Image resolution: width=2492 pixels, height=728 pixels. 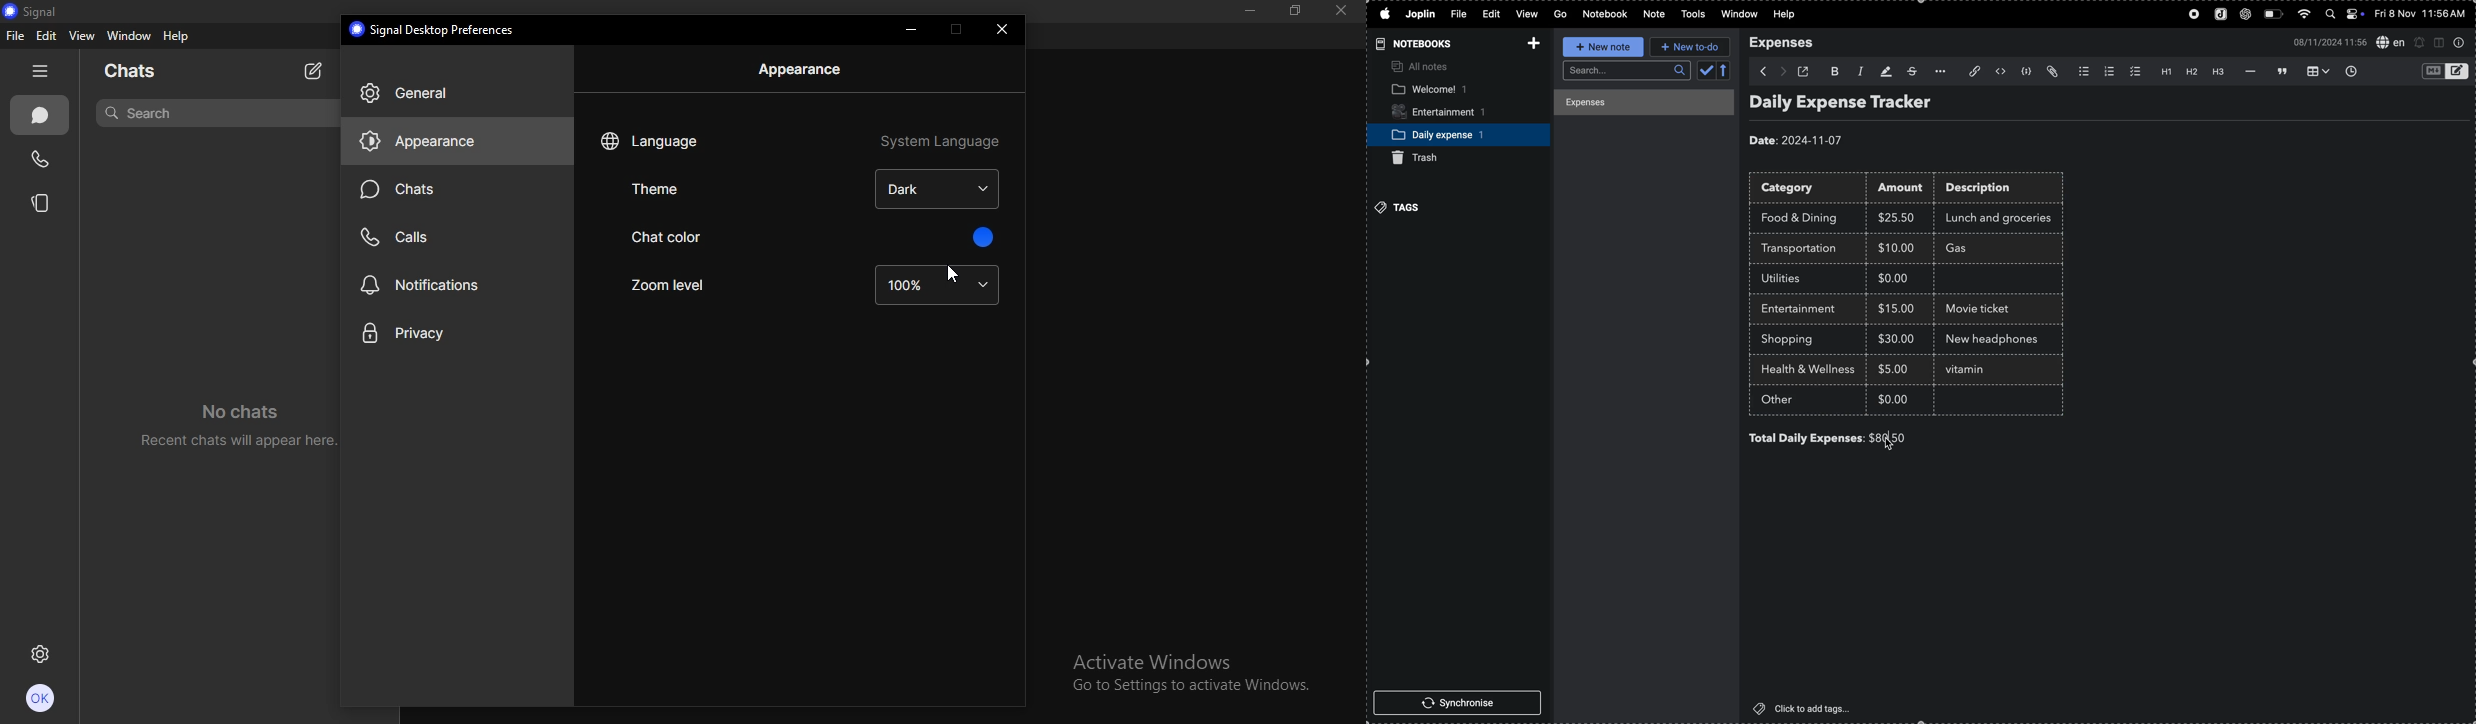 I want to click on category, so click(x=1810, y=189).